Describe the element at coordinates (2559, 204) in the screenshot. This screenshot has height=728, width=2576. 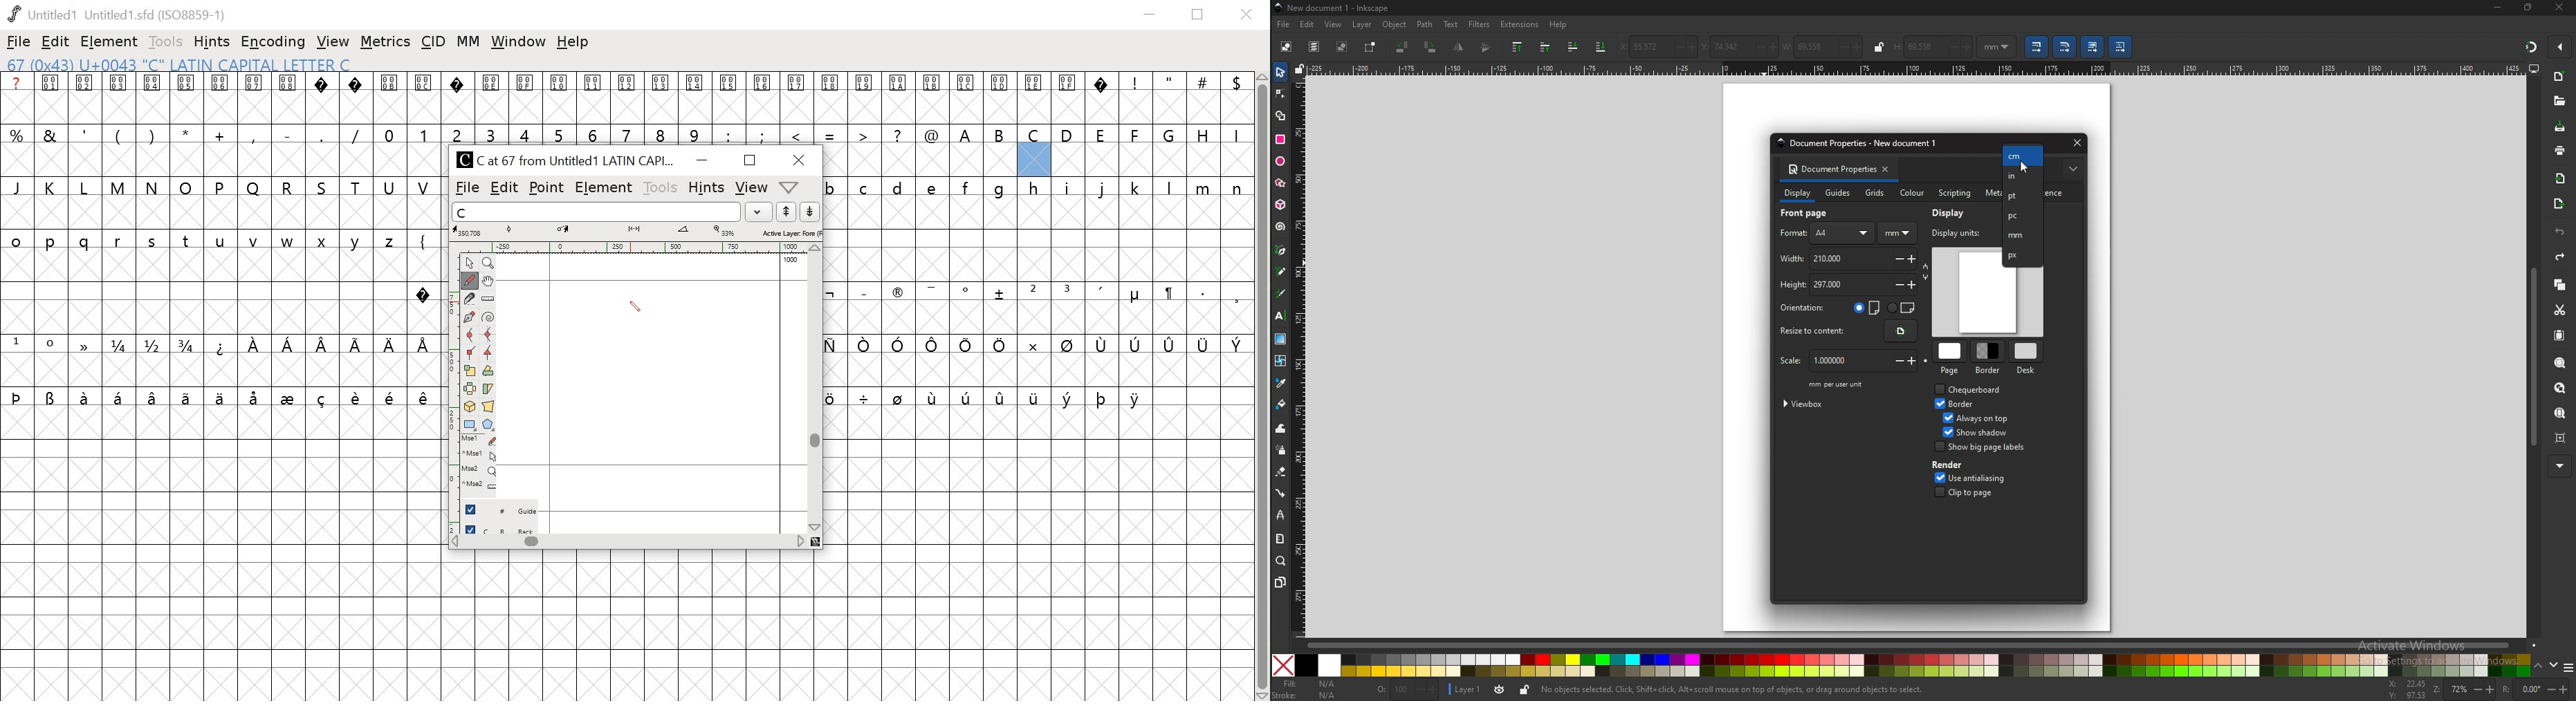
I see `export` at that location.